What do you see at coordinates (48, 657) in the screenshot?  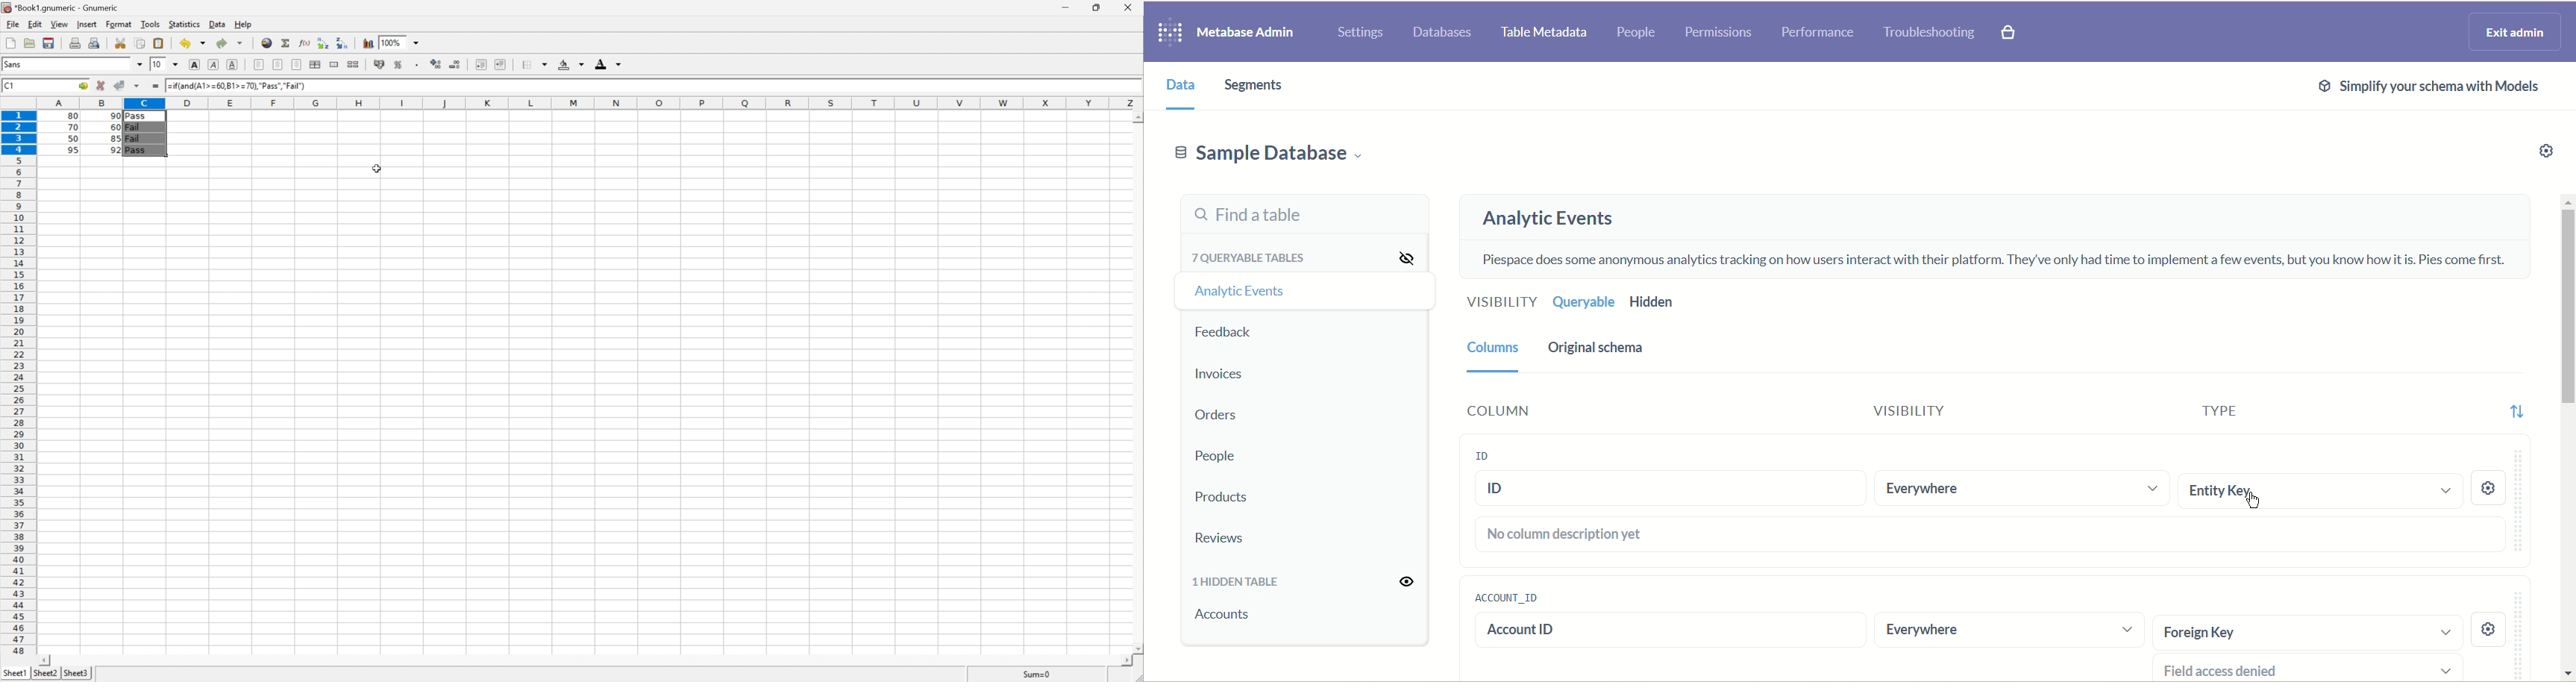 I see `Scroll Left` at bounding box center [48, 657].